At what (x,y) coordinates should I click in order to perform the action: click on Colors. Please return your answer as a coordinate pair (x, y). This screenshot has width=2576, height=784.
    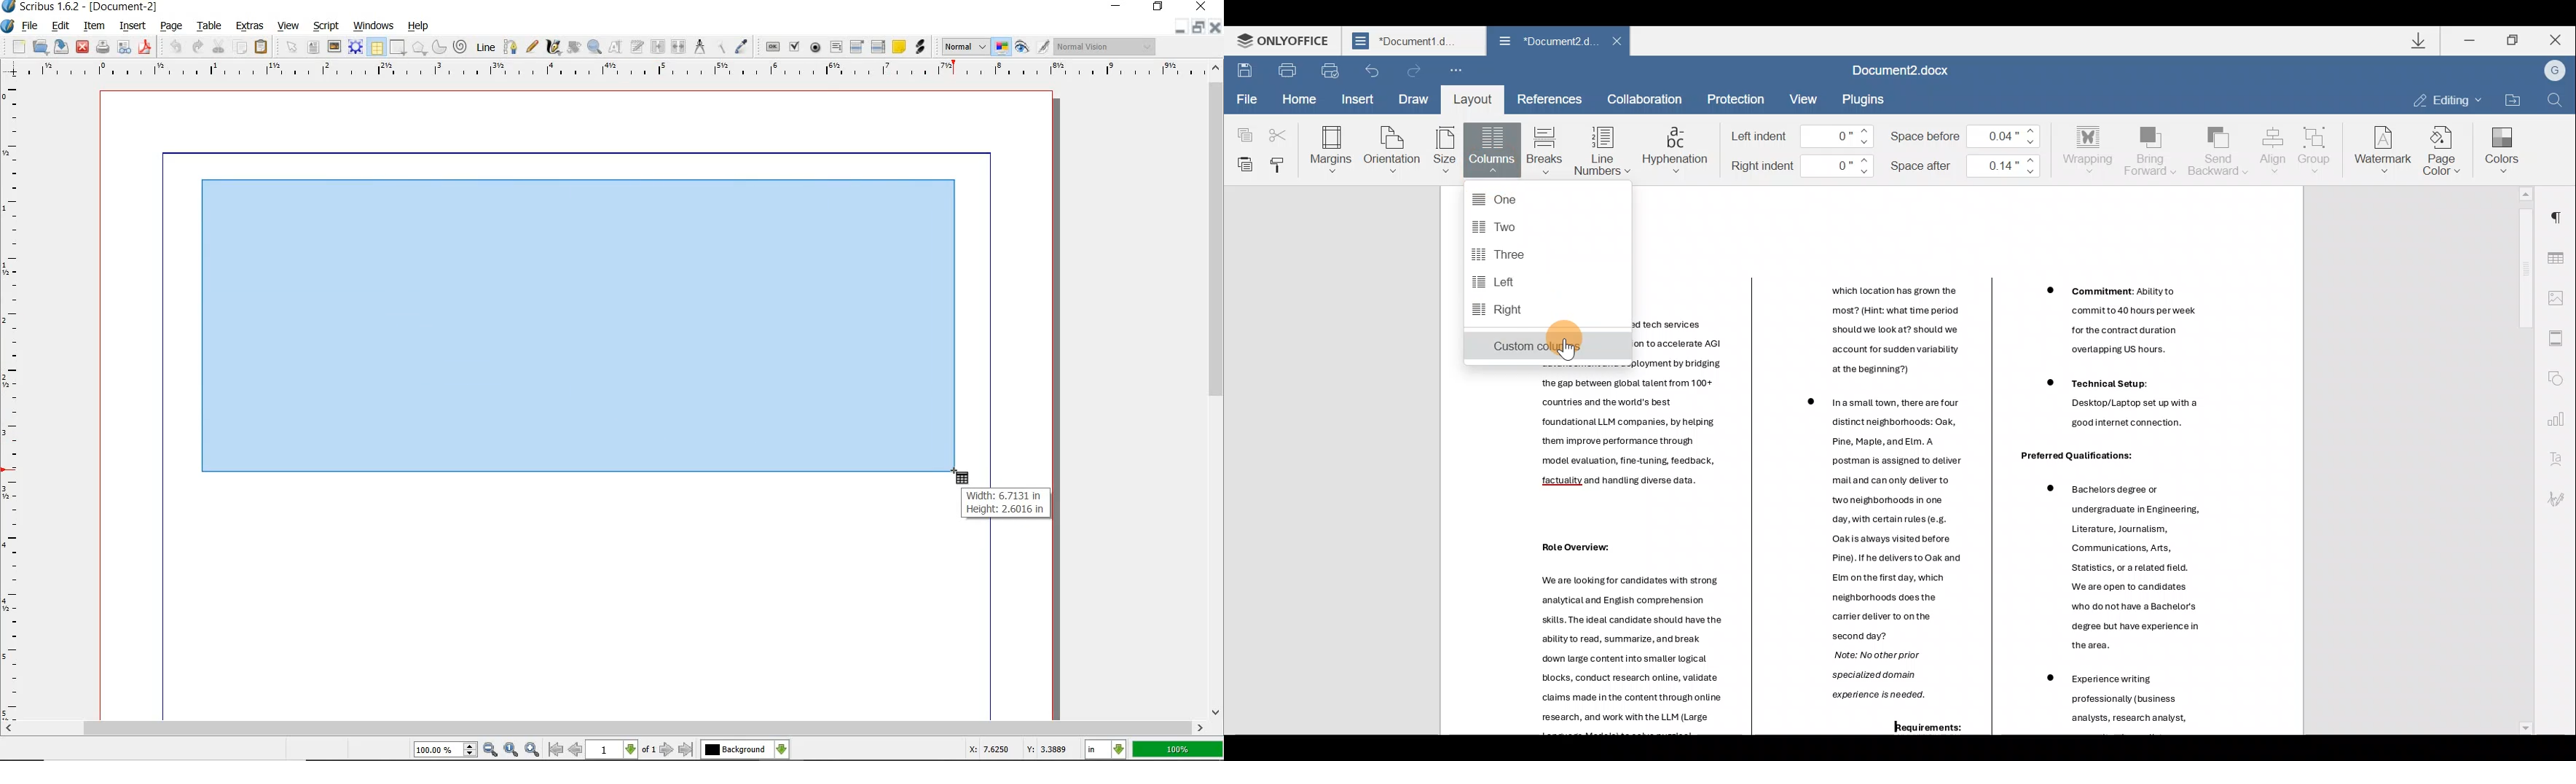
    Looking at the image, I should click on (2501, 146).